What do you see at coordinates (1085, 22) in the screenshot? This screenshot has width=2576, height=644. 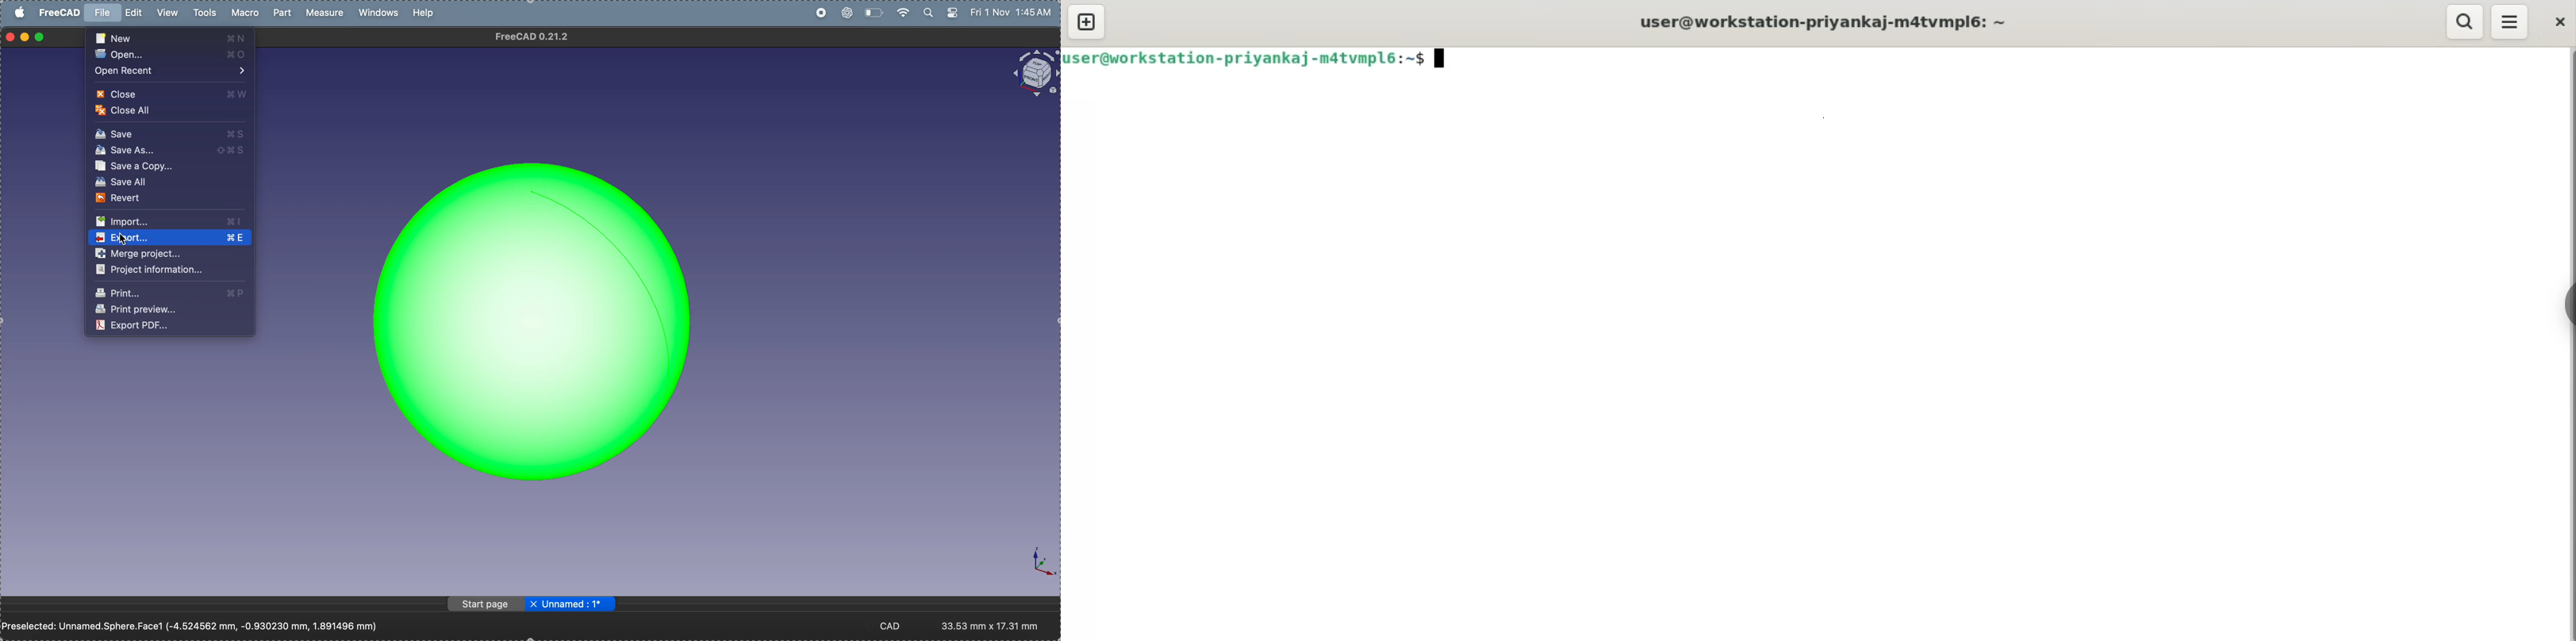 I see `new tab` at bounding box center [1085, 22].